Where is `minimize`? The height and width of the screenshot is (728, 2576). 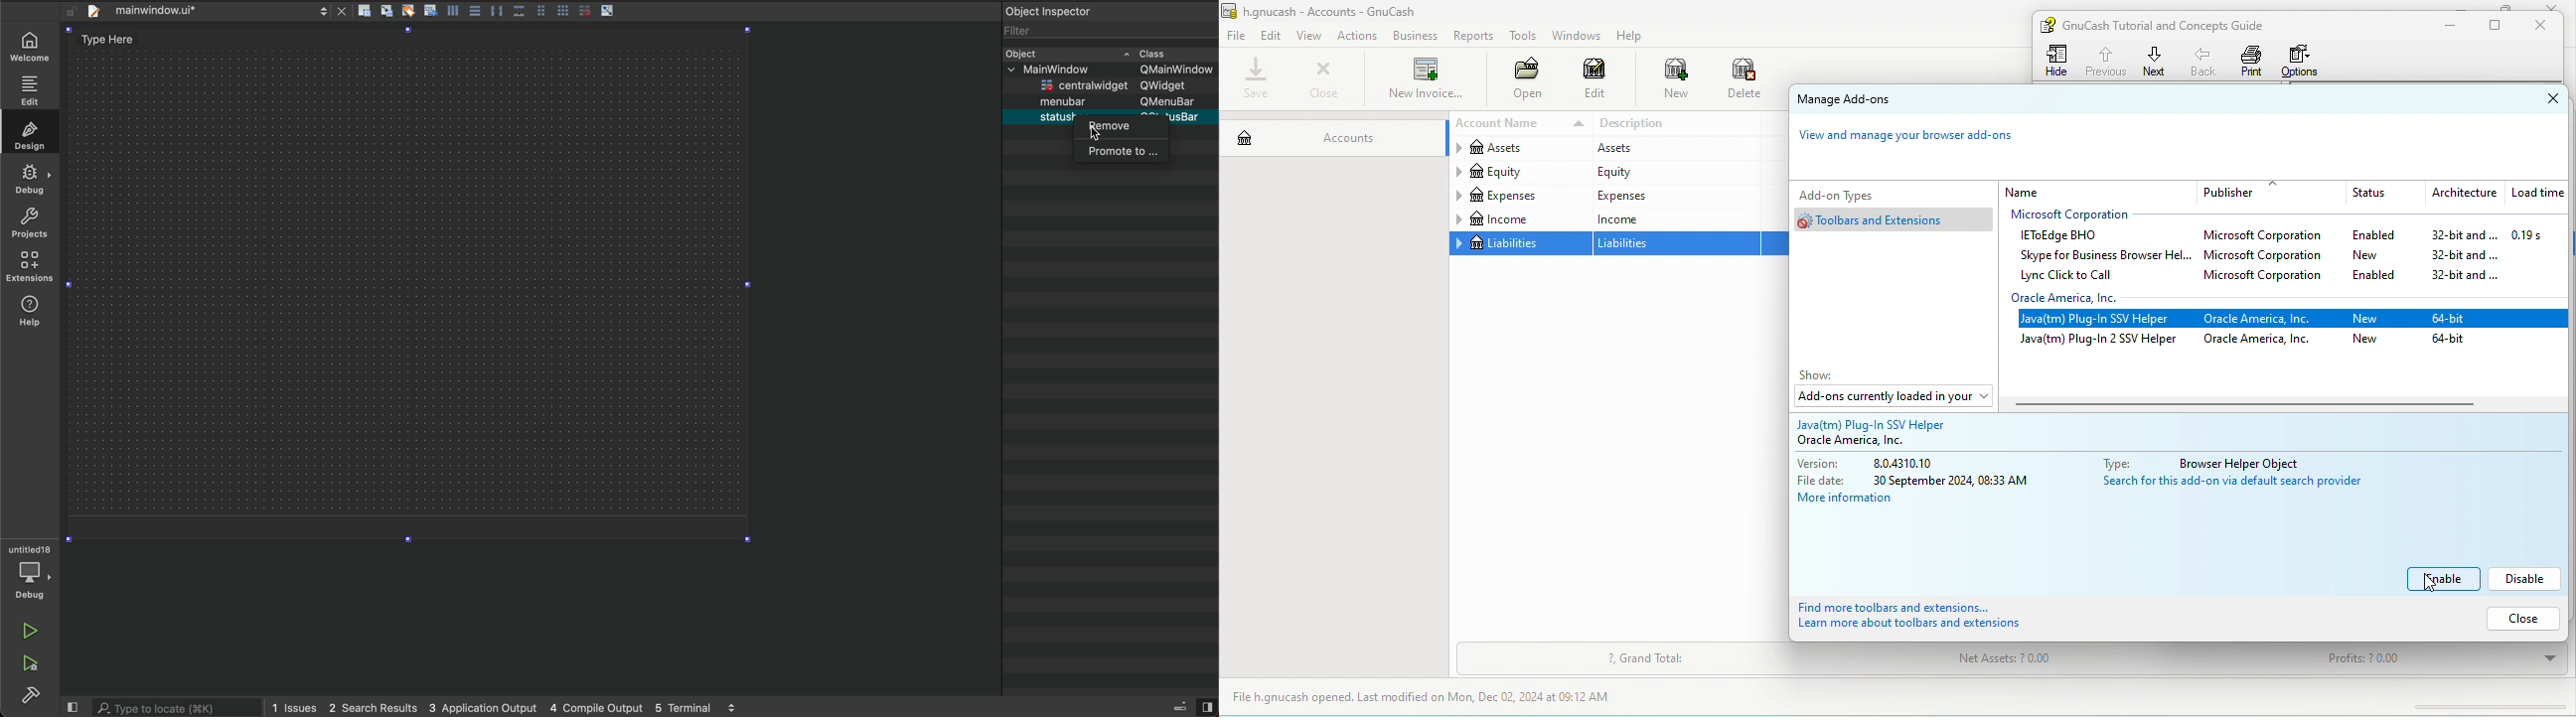 minimize is located at coordinates (2466, 5).